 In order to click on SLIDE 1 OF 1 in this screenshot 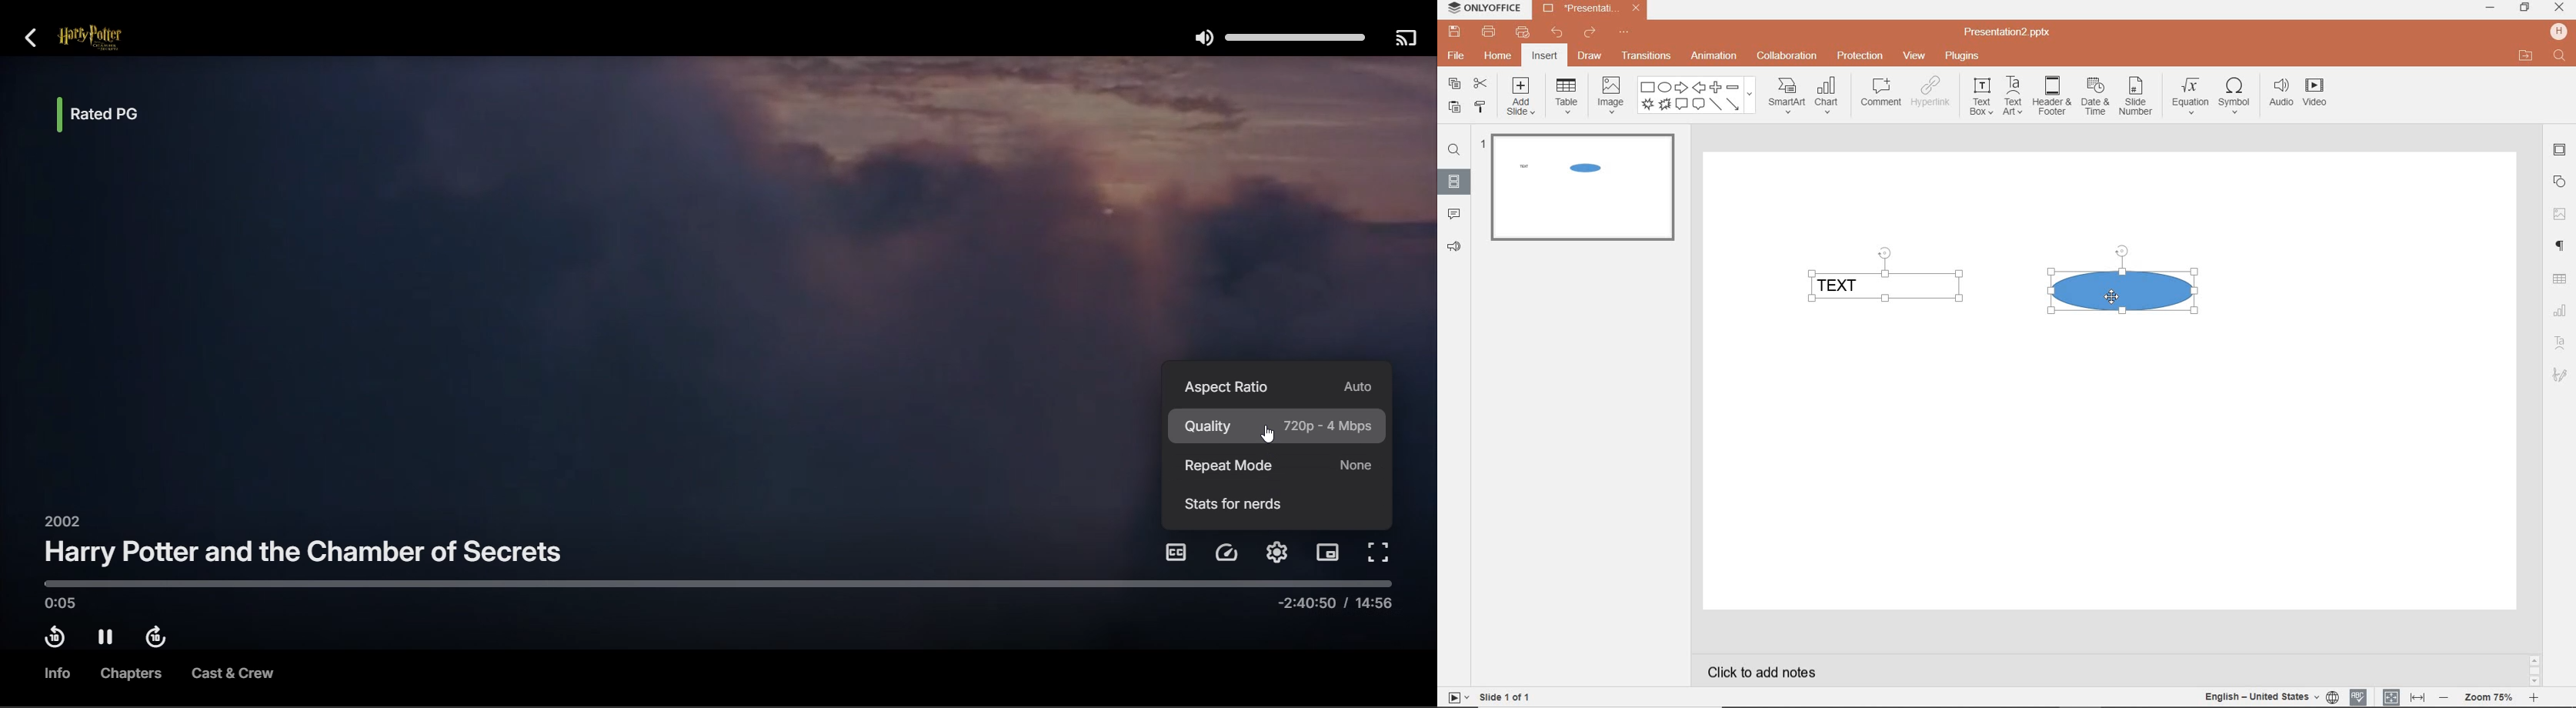, I will do `click(1490, 696)`.